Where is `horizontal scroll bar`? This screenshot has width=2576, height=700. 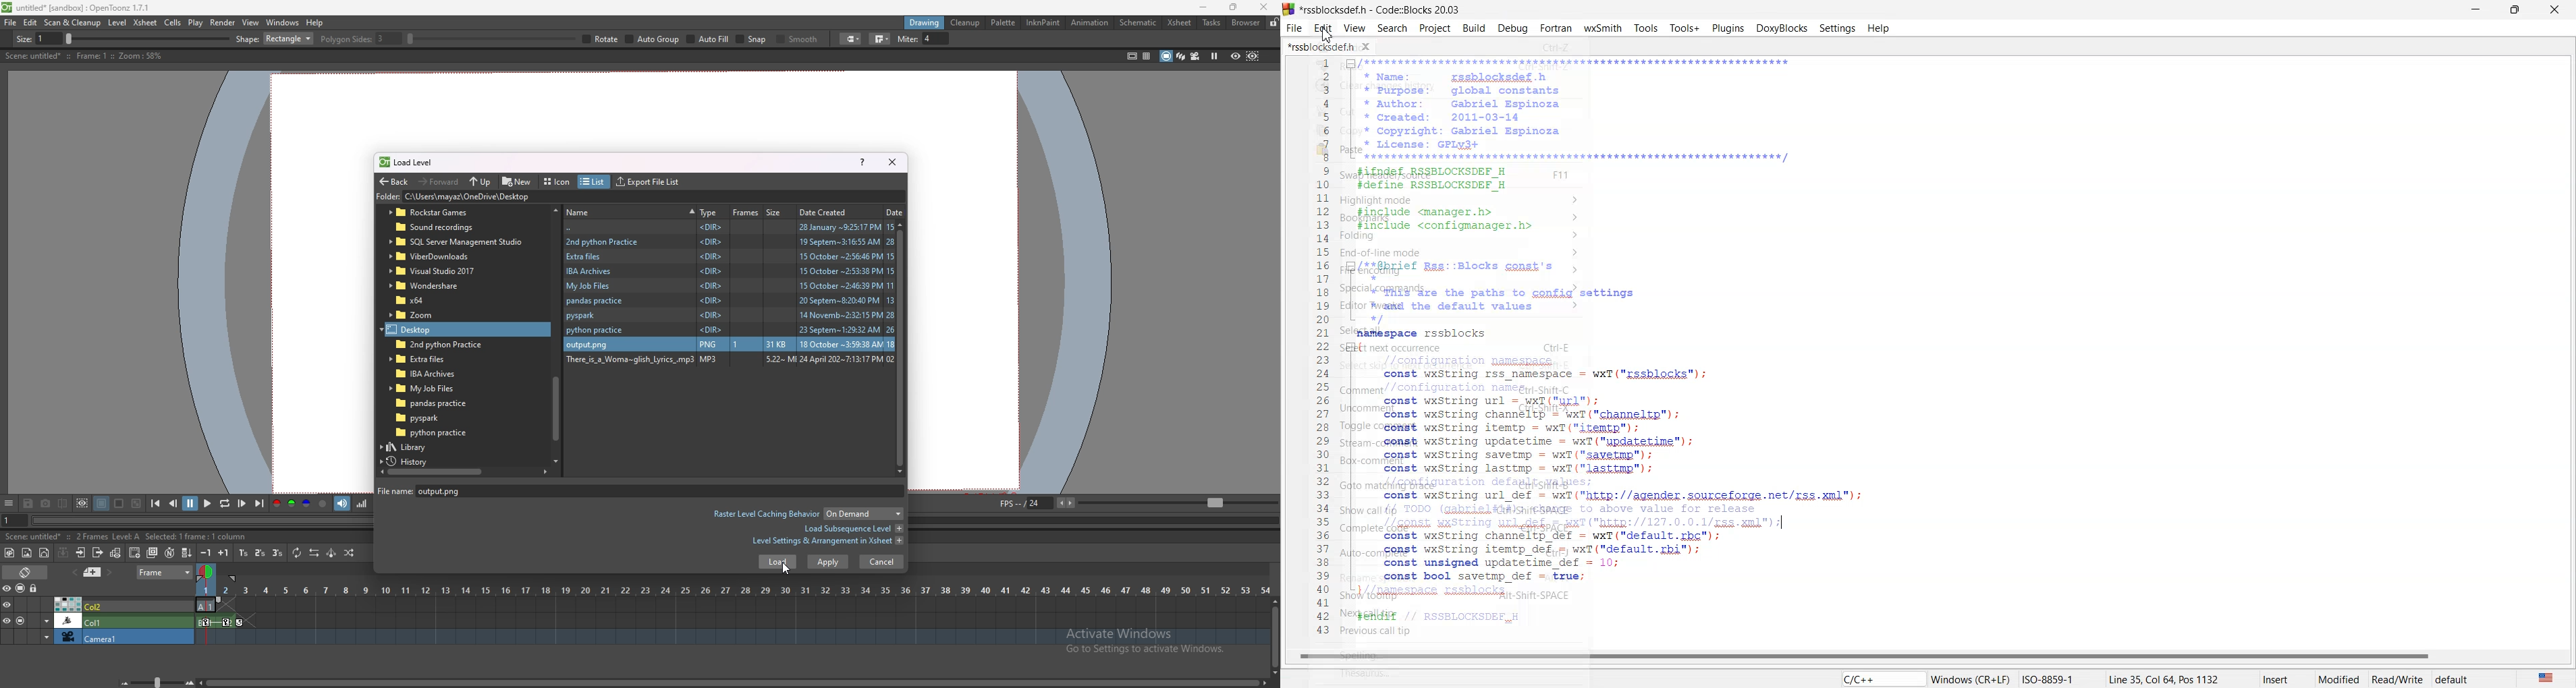 horizontal scroll bar is located at coordinates (556, 333).